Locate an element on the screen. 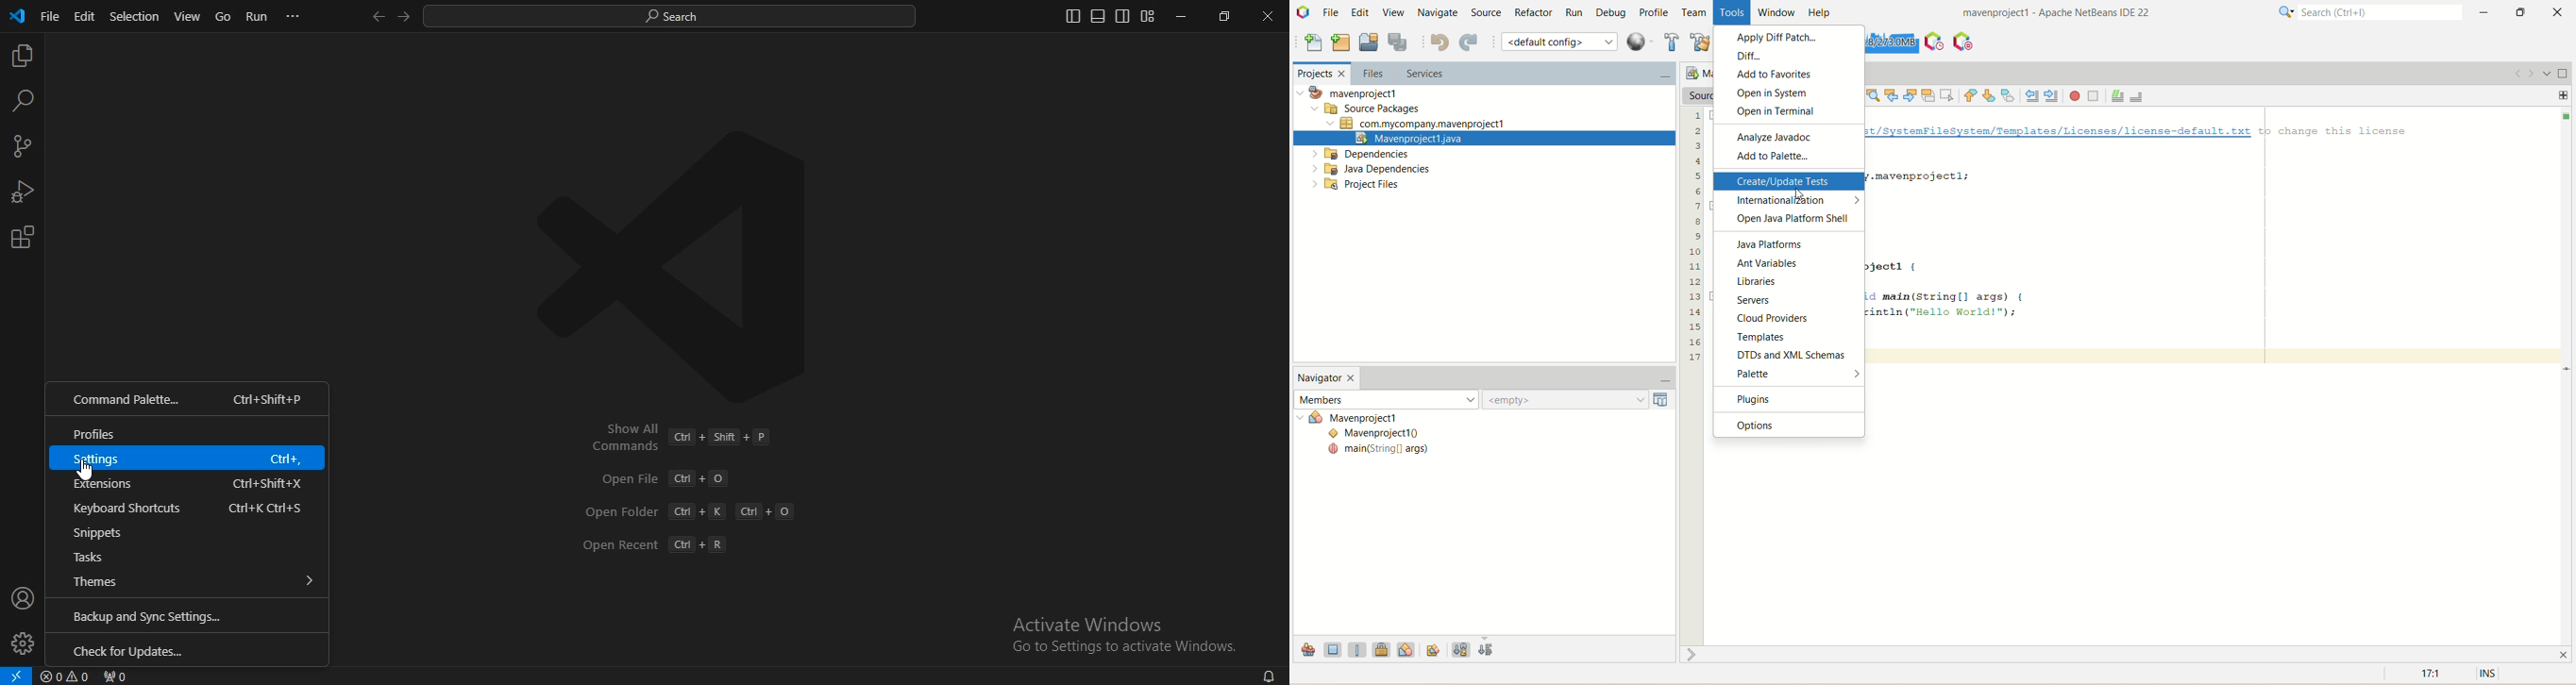  check for updates is located at coordinates (186, 652).